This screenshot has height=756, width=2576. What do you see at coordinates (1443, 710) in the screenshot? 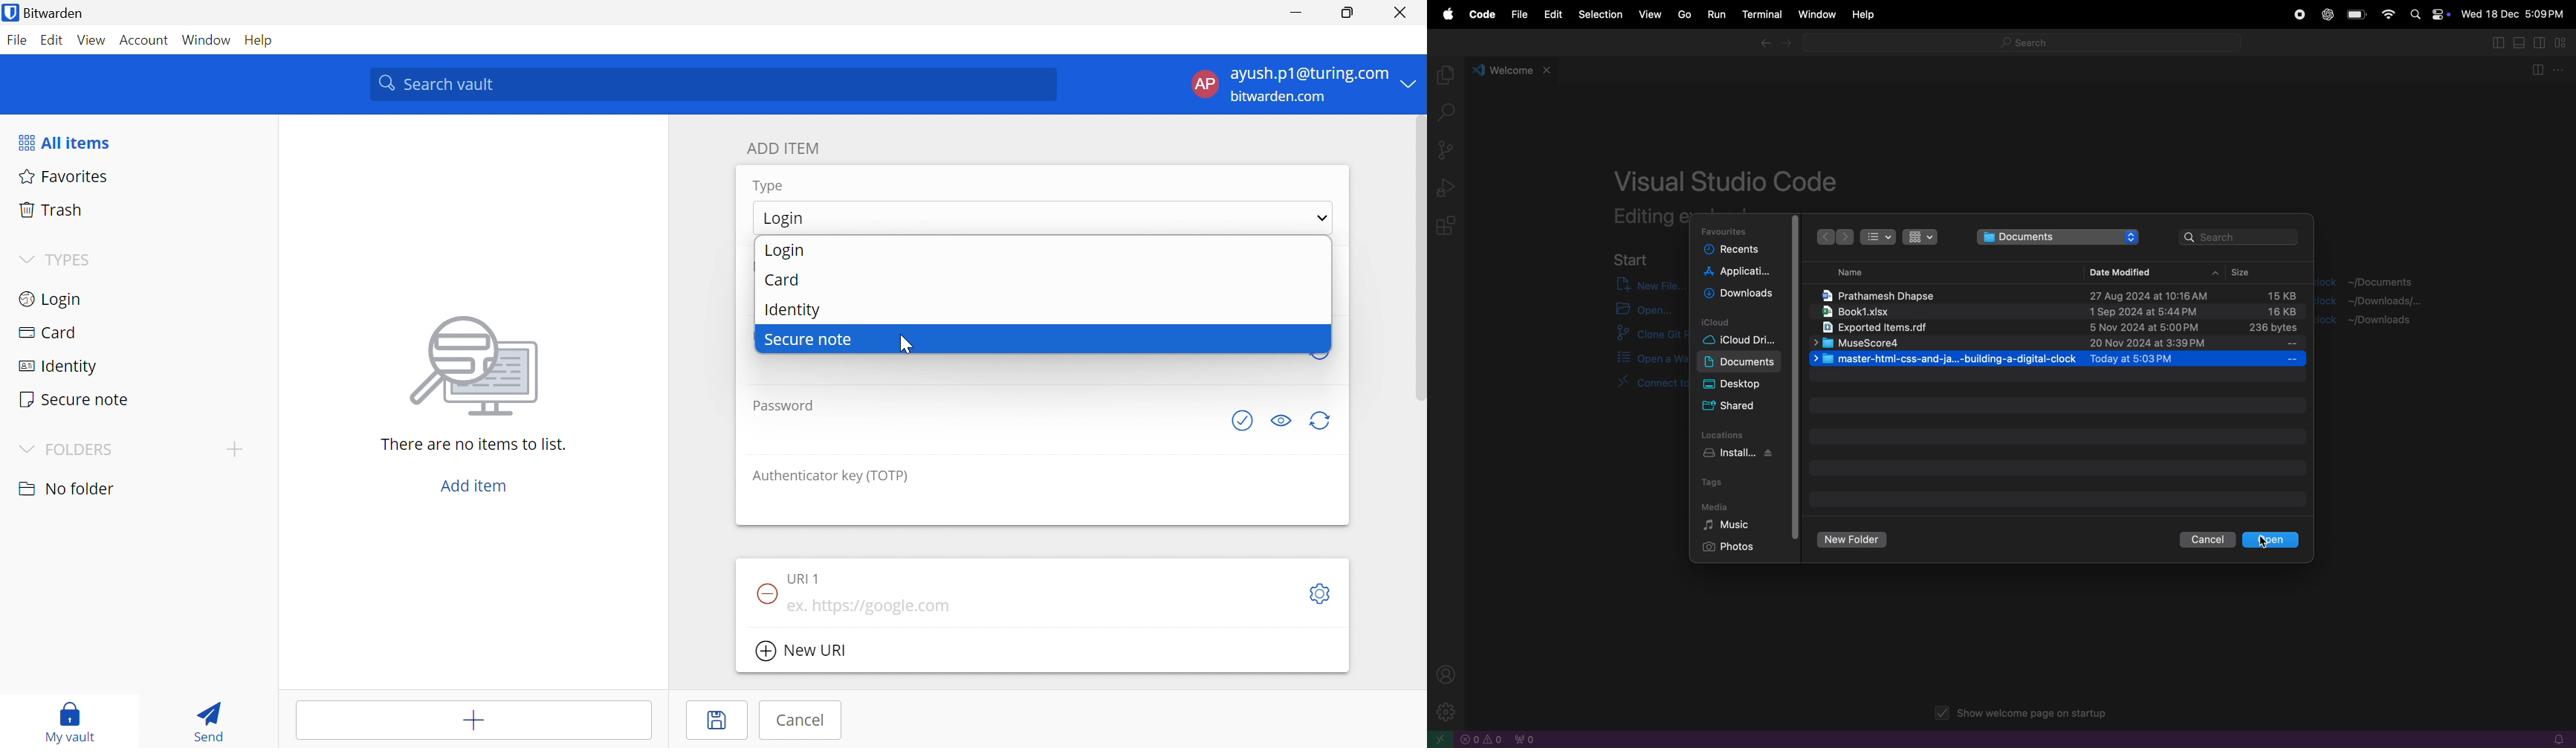
I see `settings` at bounding box center [1443, 710].